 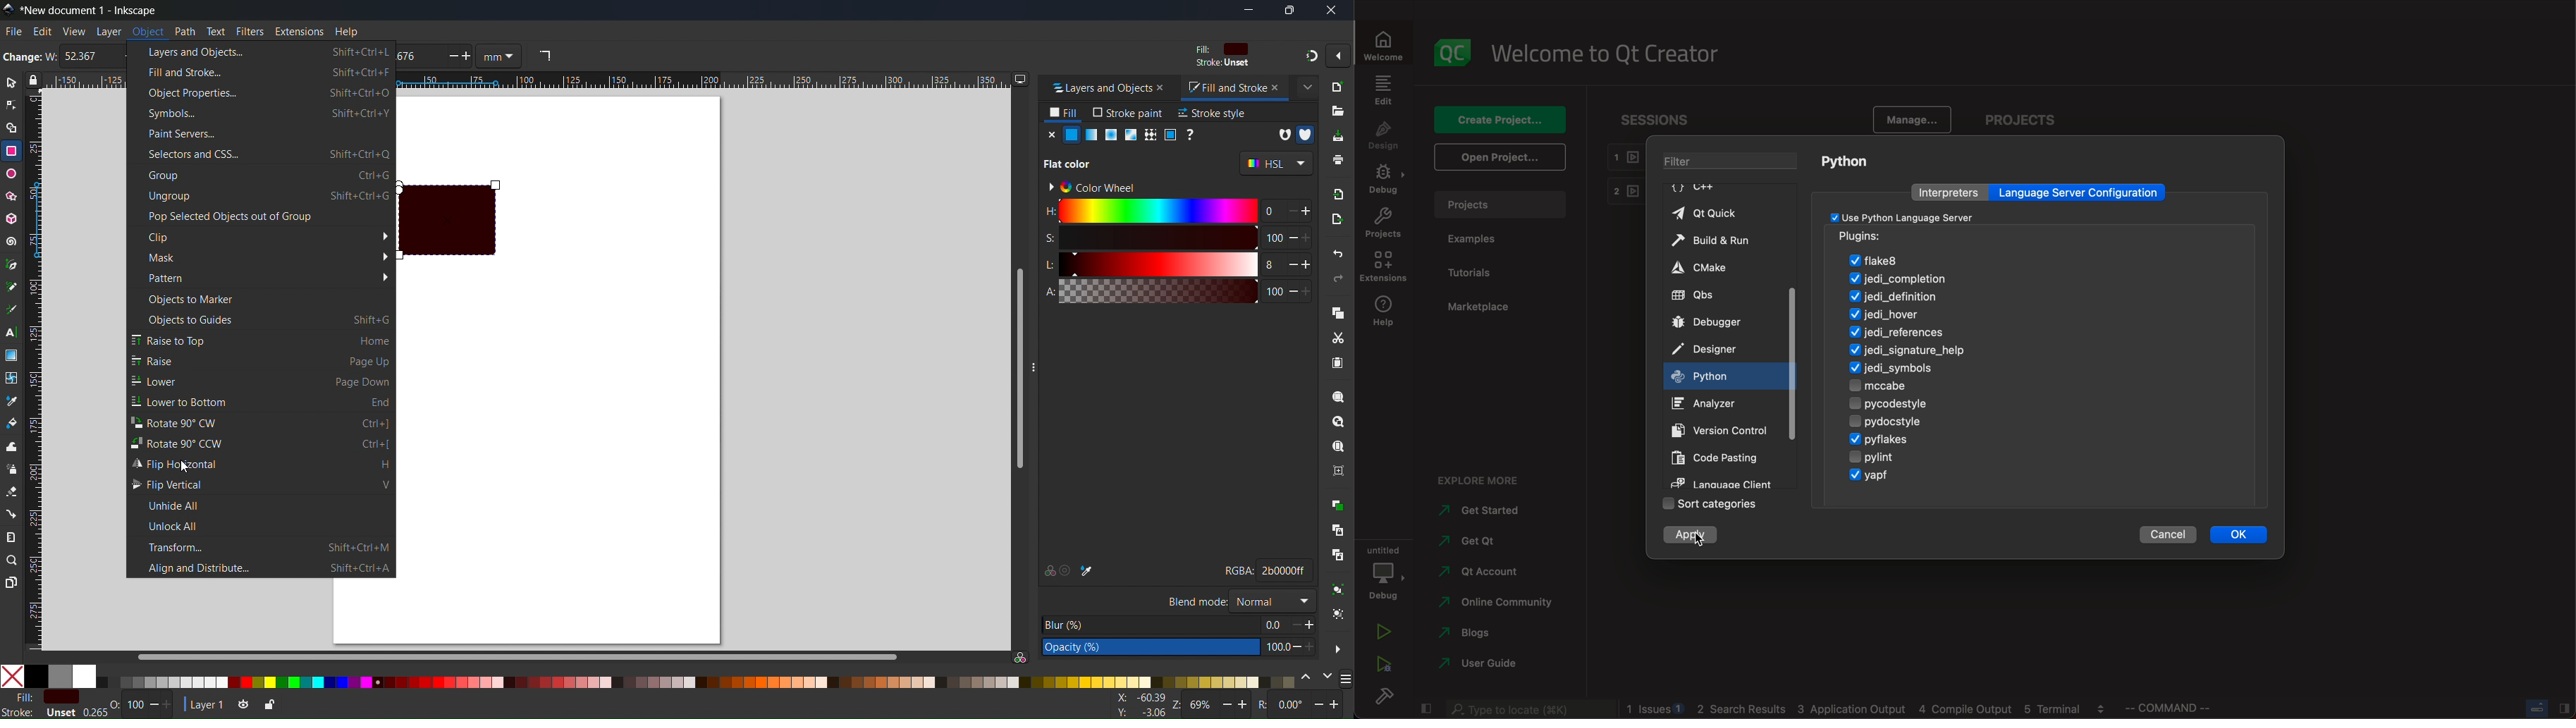 I want to click on scrollbar, so click(x=1791, y=337).